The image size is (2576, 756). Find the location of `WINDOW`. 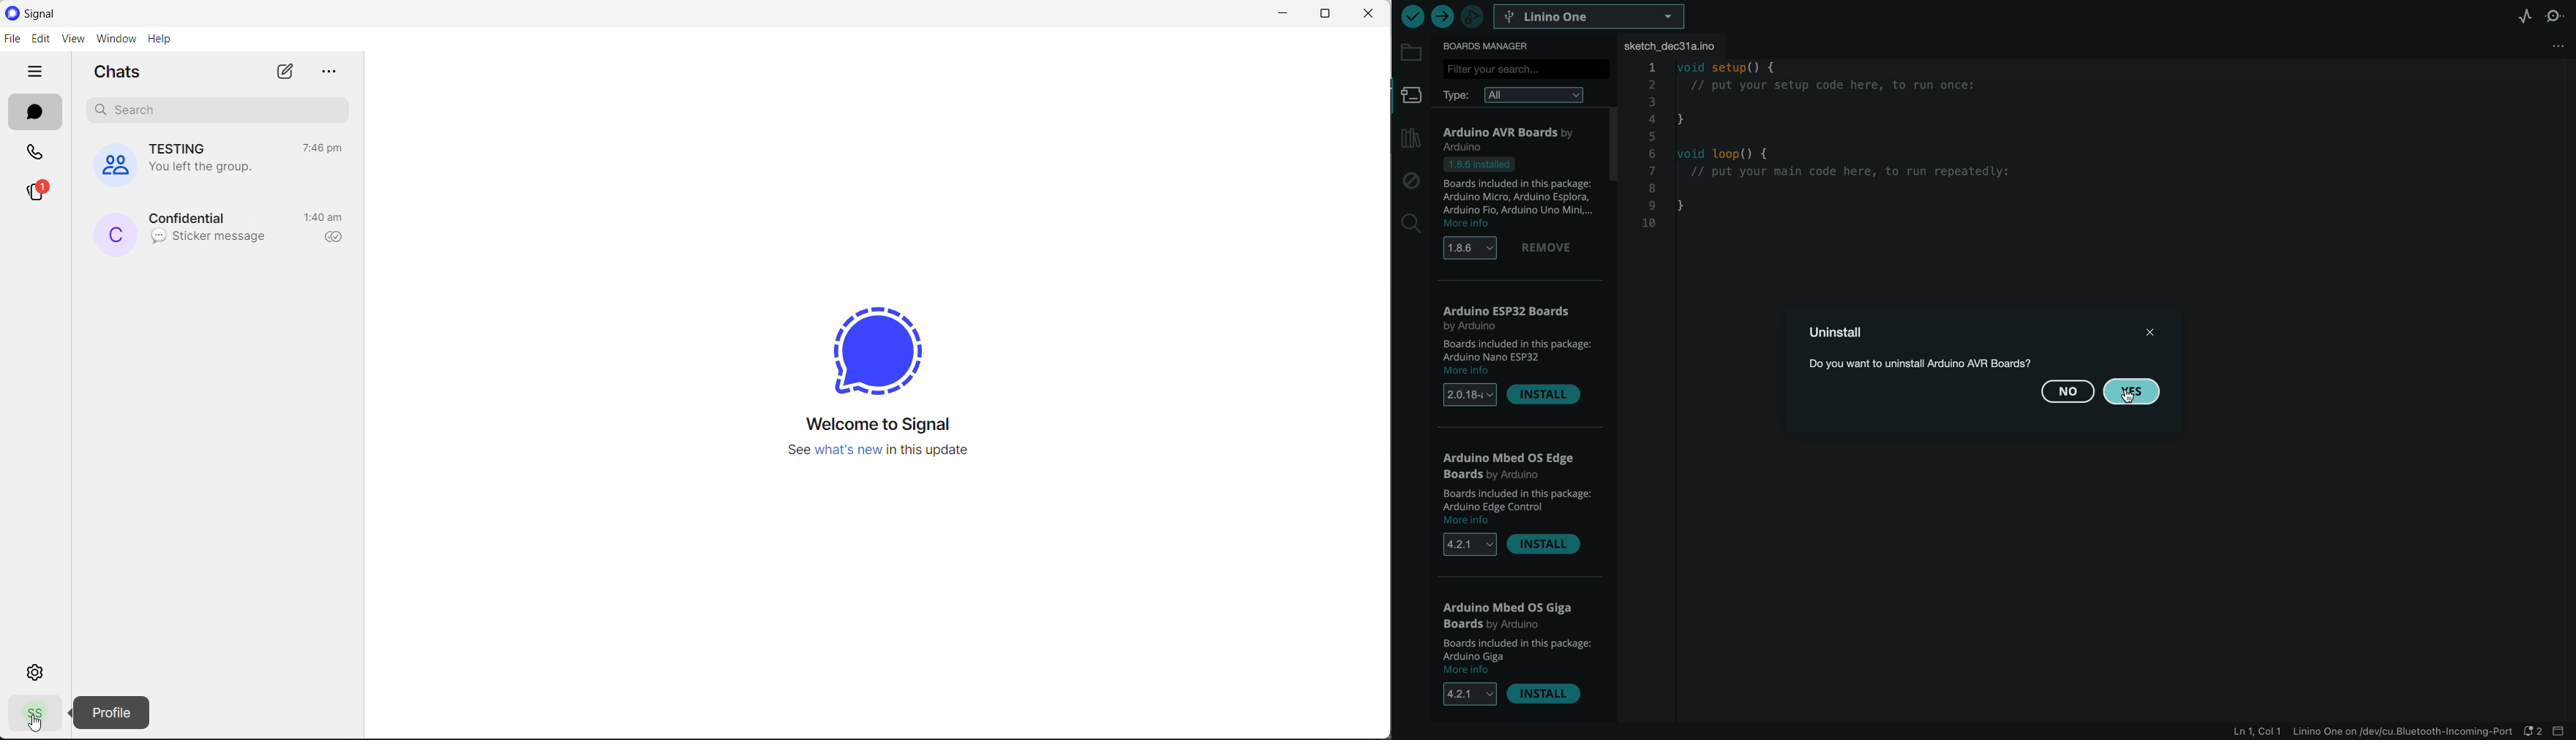

WINDOW is located at coordinates (116, 39).